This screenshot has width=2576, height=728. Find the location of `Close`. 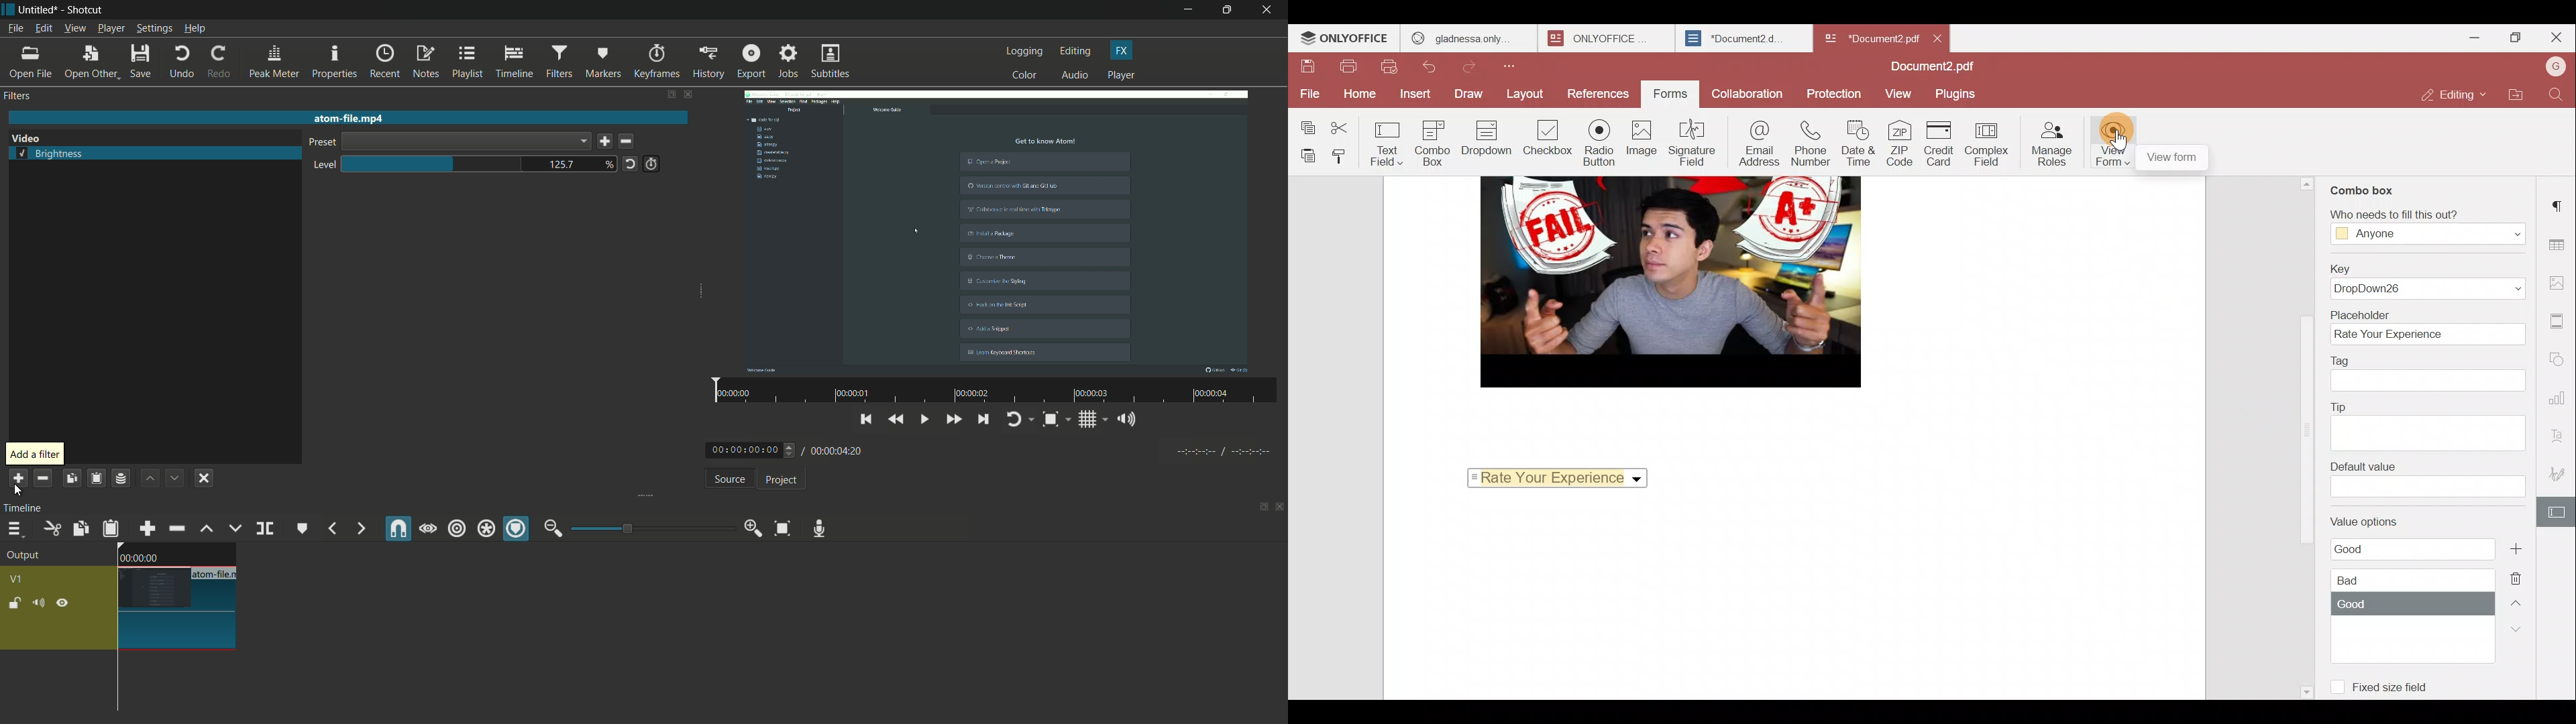

Close is located at coordinates (1939, 36).